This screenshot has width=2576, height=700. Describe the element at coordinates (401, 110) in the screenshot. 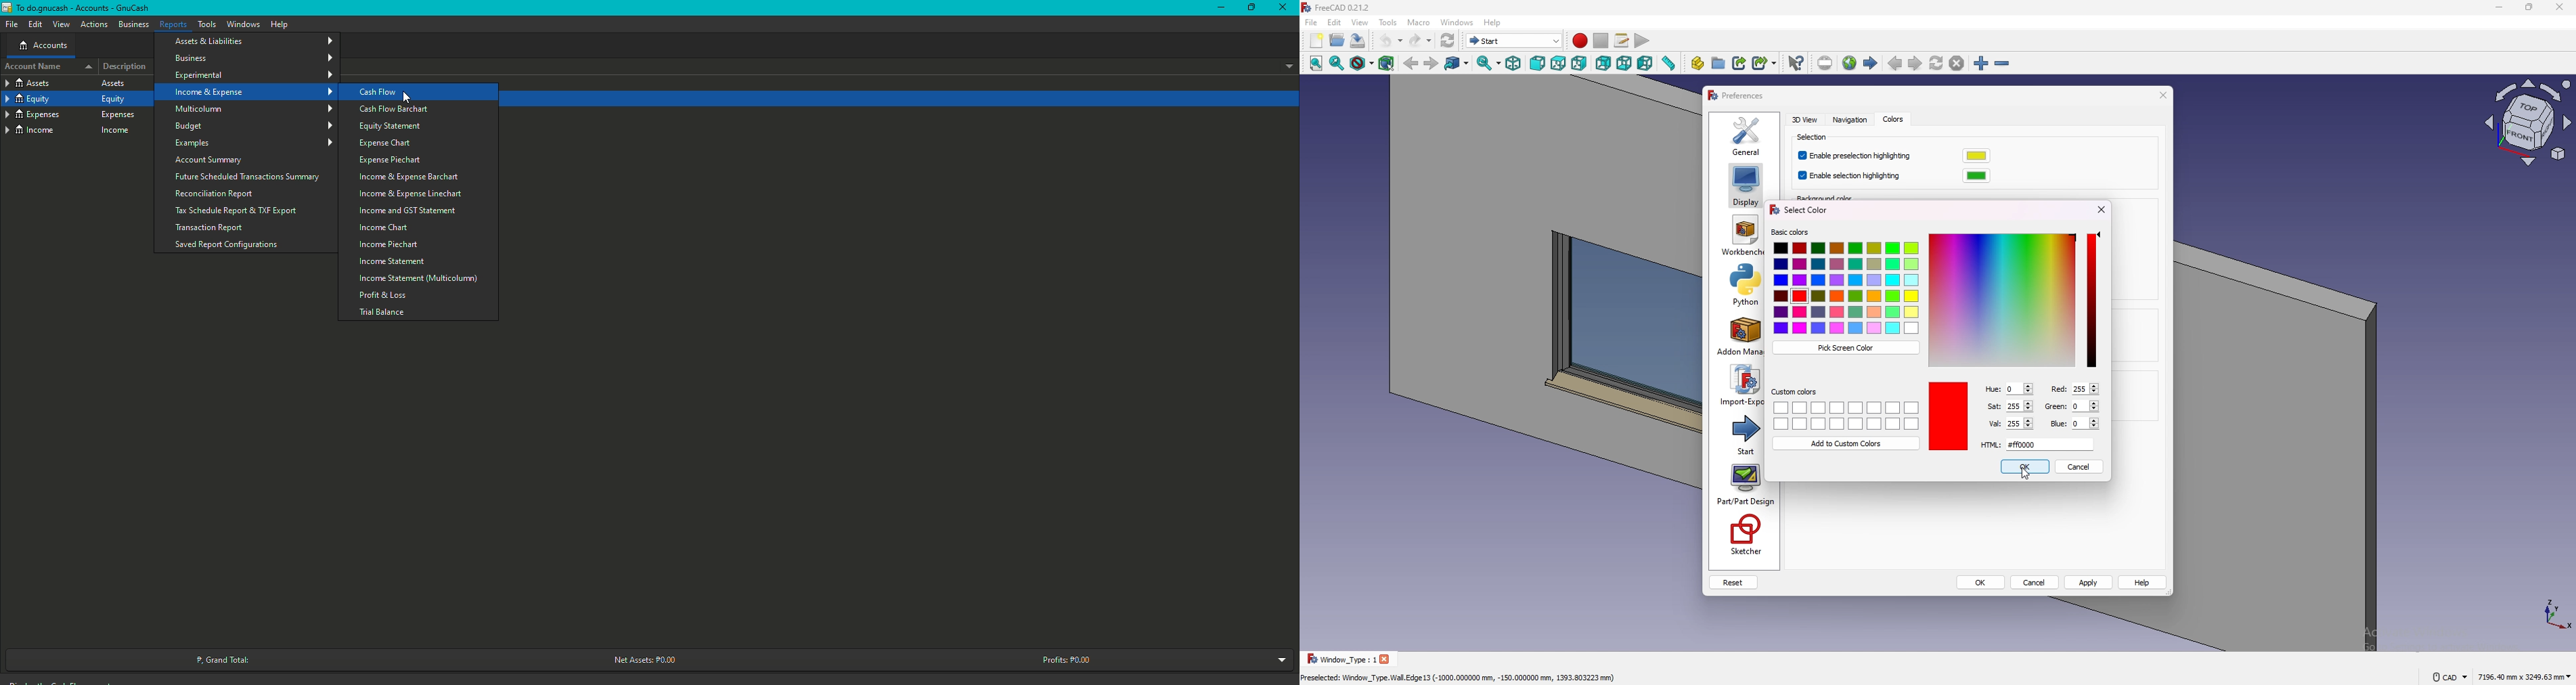

I see `Cash Flow Barchart` at that location.